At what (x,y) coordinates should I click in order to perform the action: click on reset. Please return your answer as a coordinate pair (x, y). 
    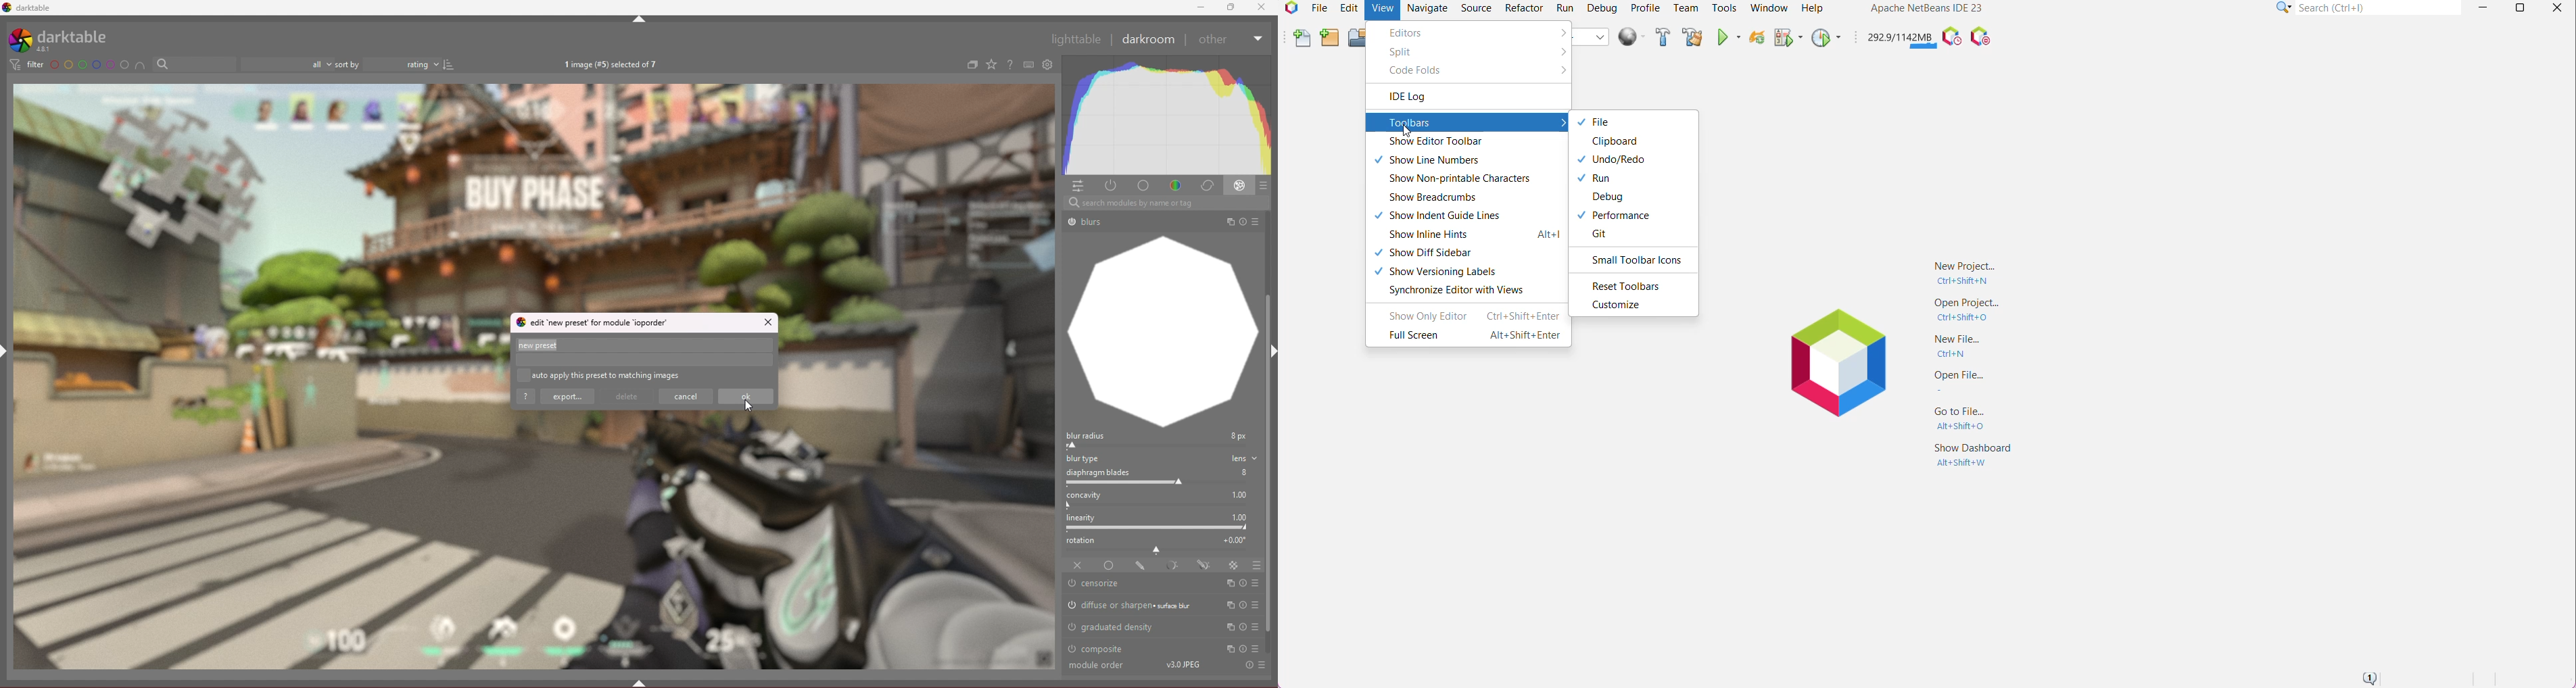
    Looking at the image, I should click on (1242, 627).